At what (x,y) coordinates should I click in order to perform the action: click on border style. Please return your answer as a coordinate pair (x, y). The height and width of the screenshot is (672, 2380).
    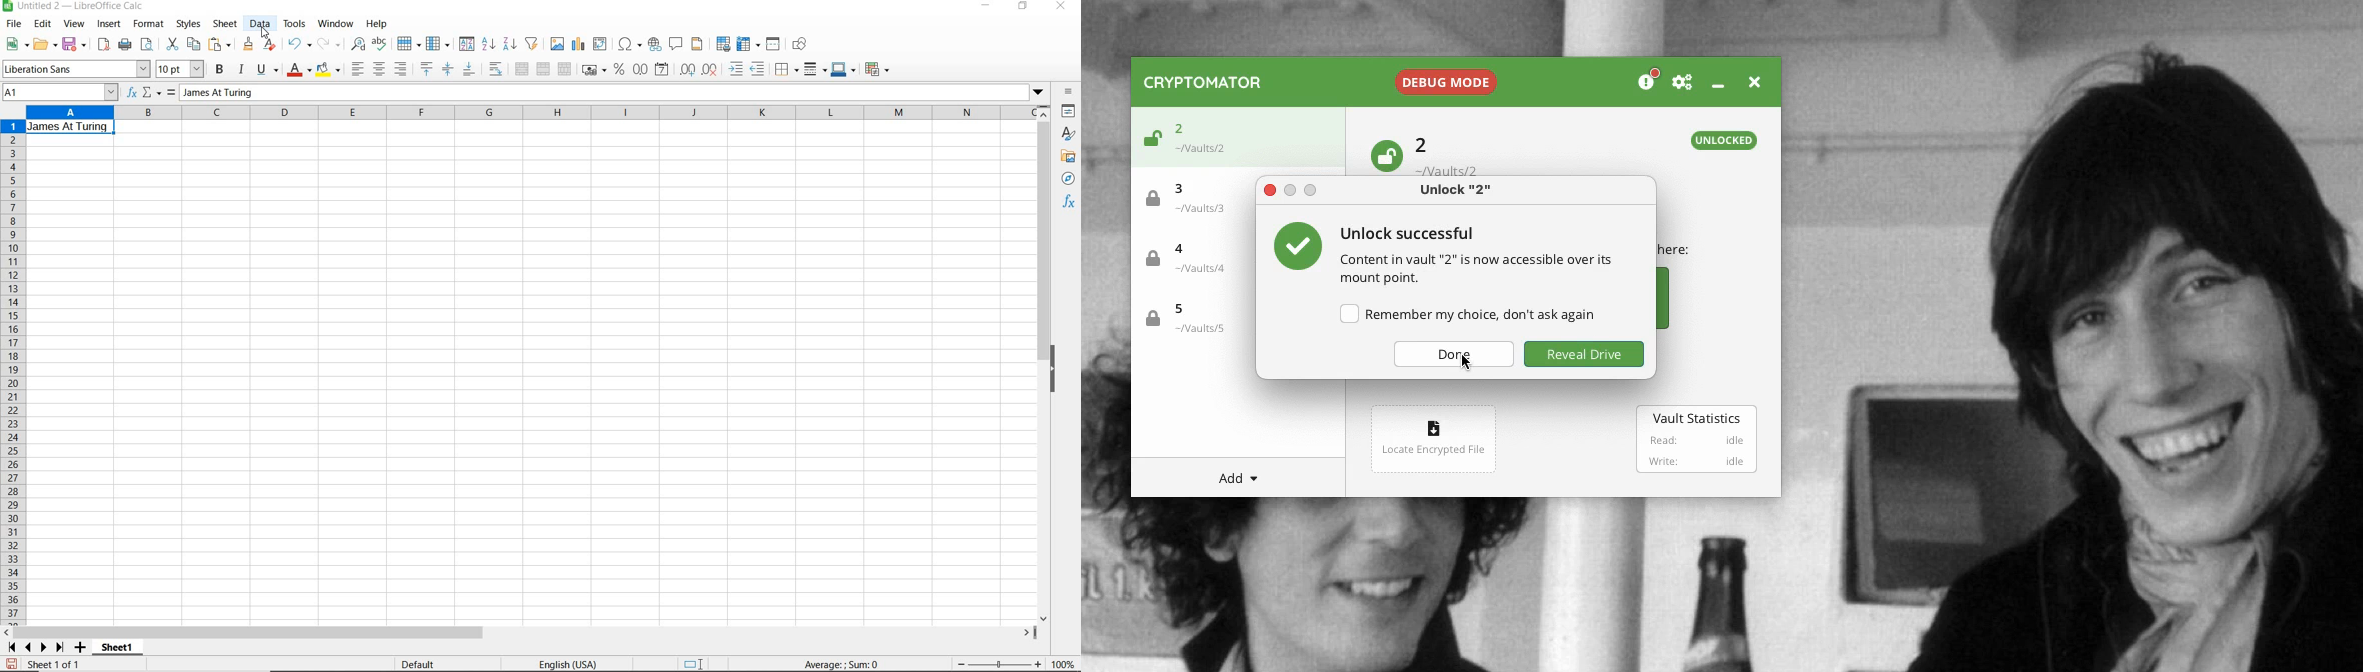
    Looking at the image, I should click on (788, 68).